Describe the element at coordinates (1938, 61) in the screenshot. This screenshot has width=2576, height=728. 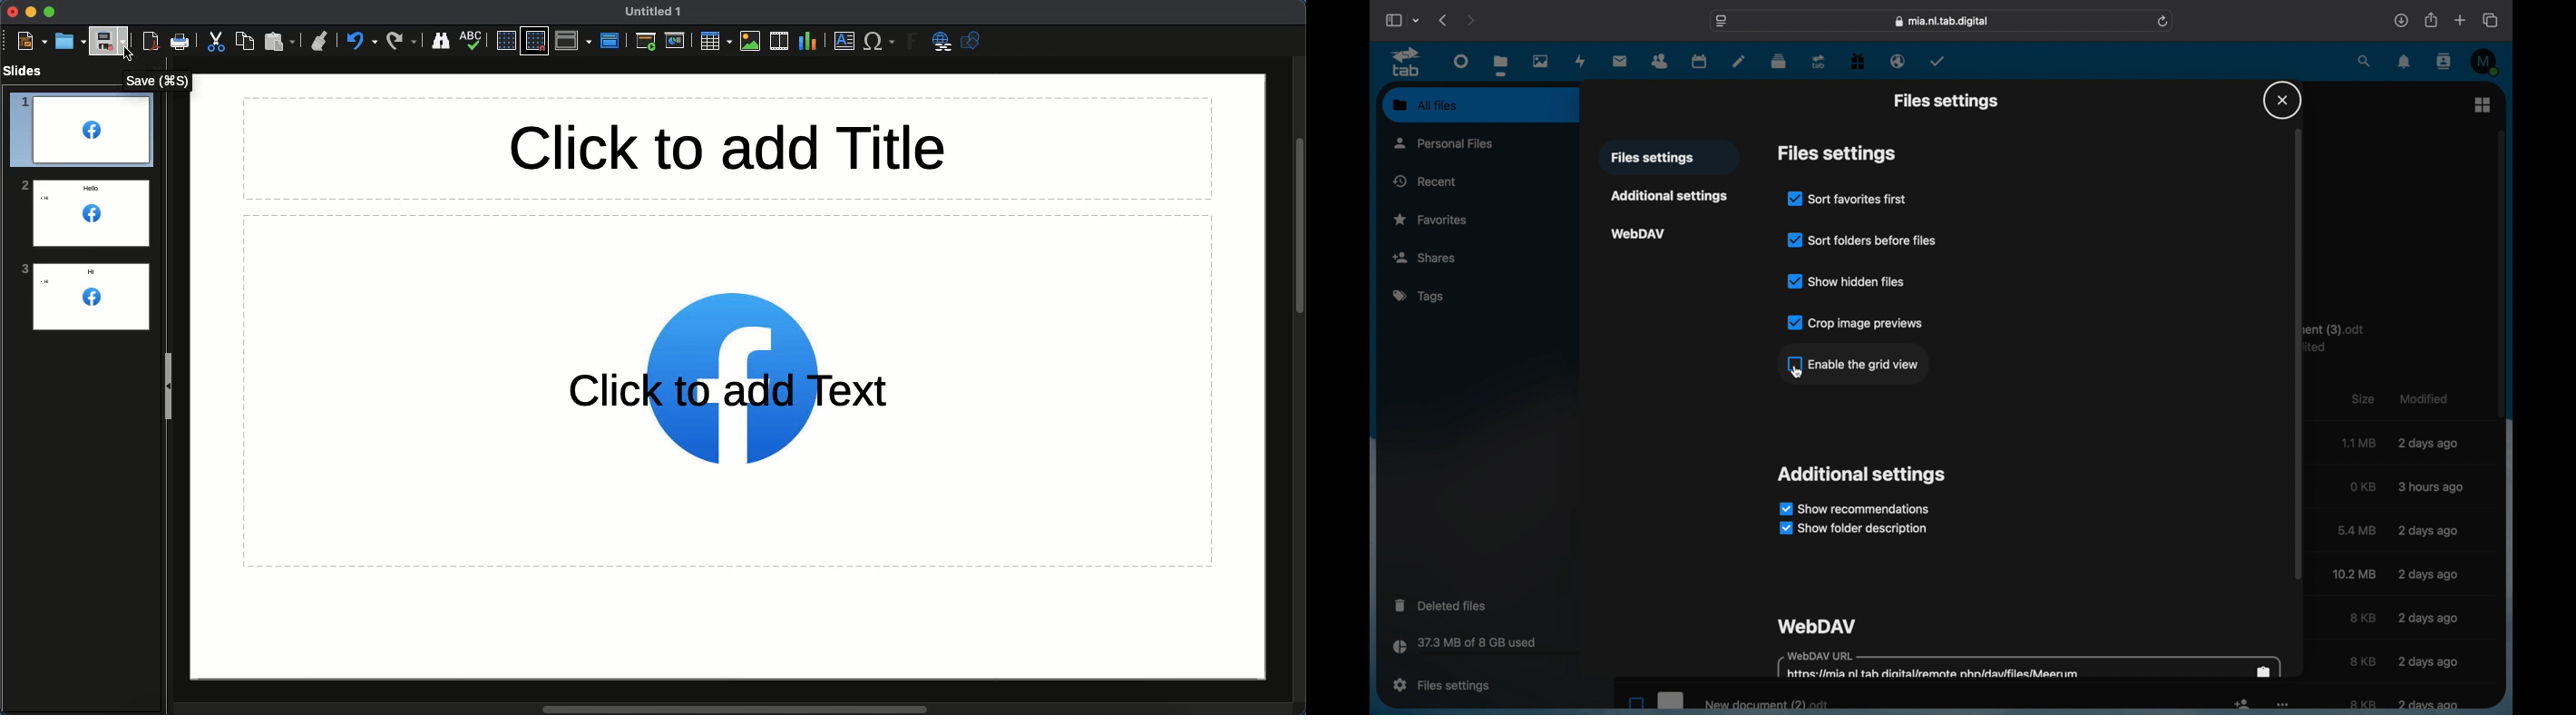
I see `tasks` at that location.